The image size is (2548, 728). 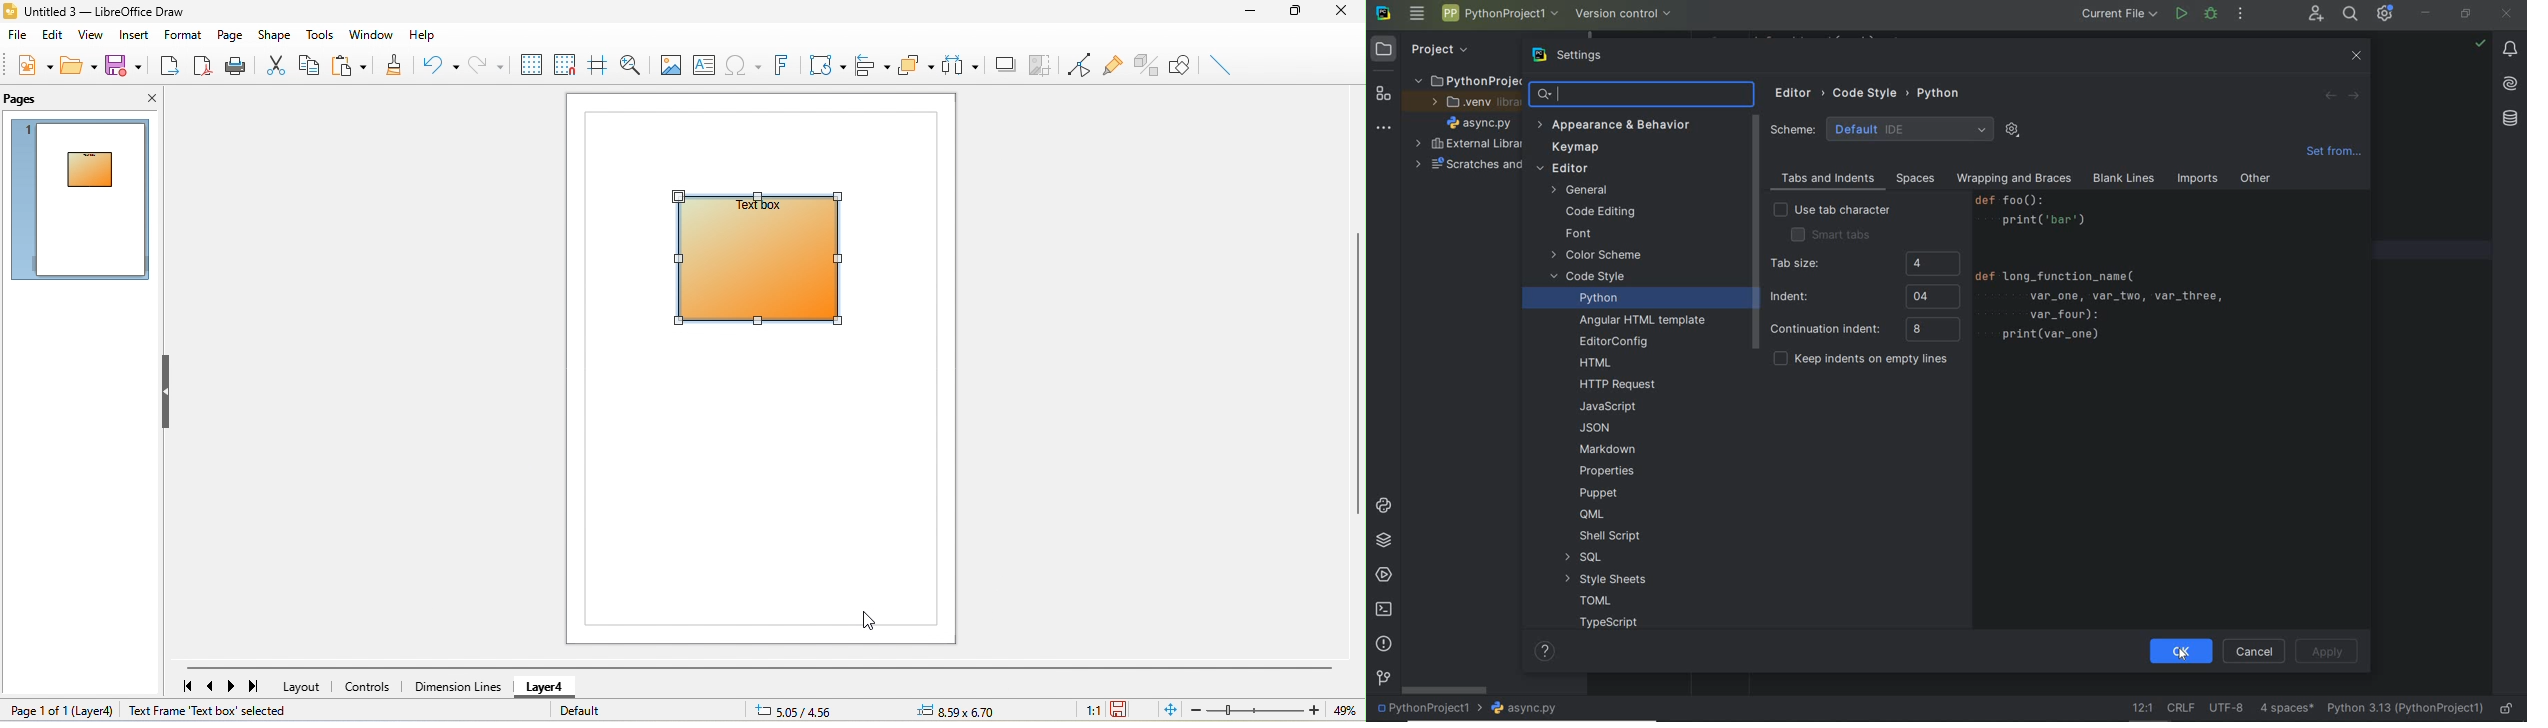 What do you see at coordinates (97, 711) in the screenshot?
I see `layer 4` at bounding box center [97, 711].